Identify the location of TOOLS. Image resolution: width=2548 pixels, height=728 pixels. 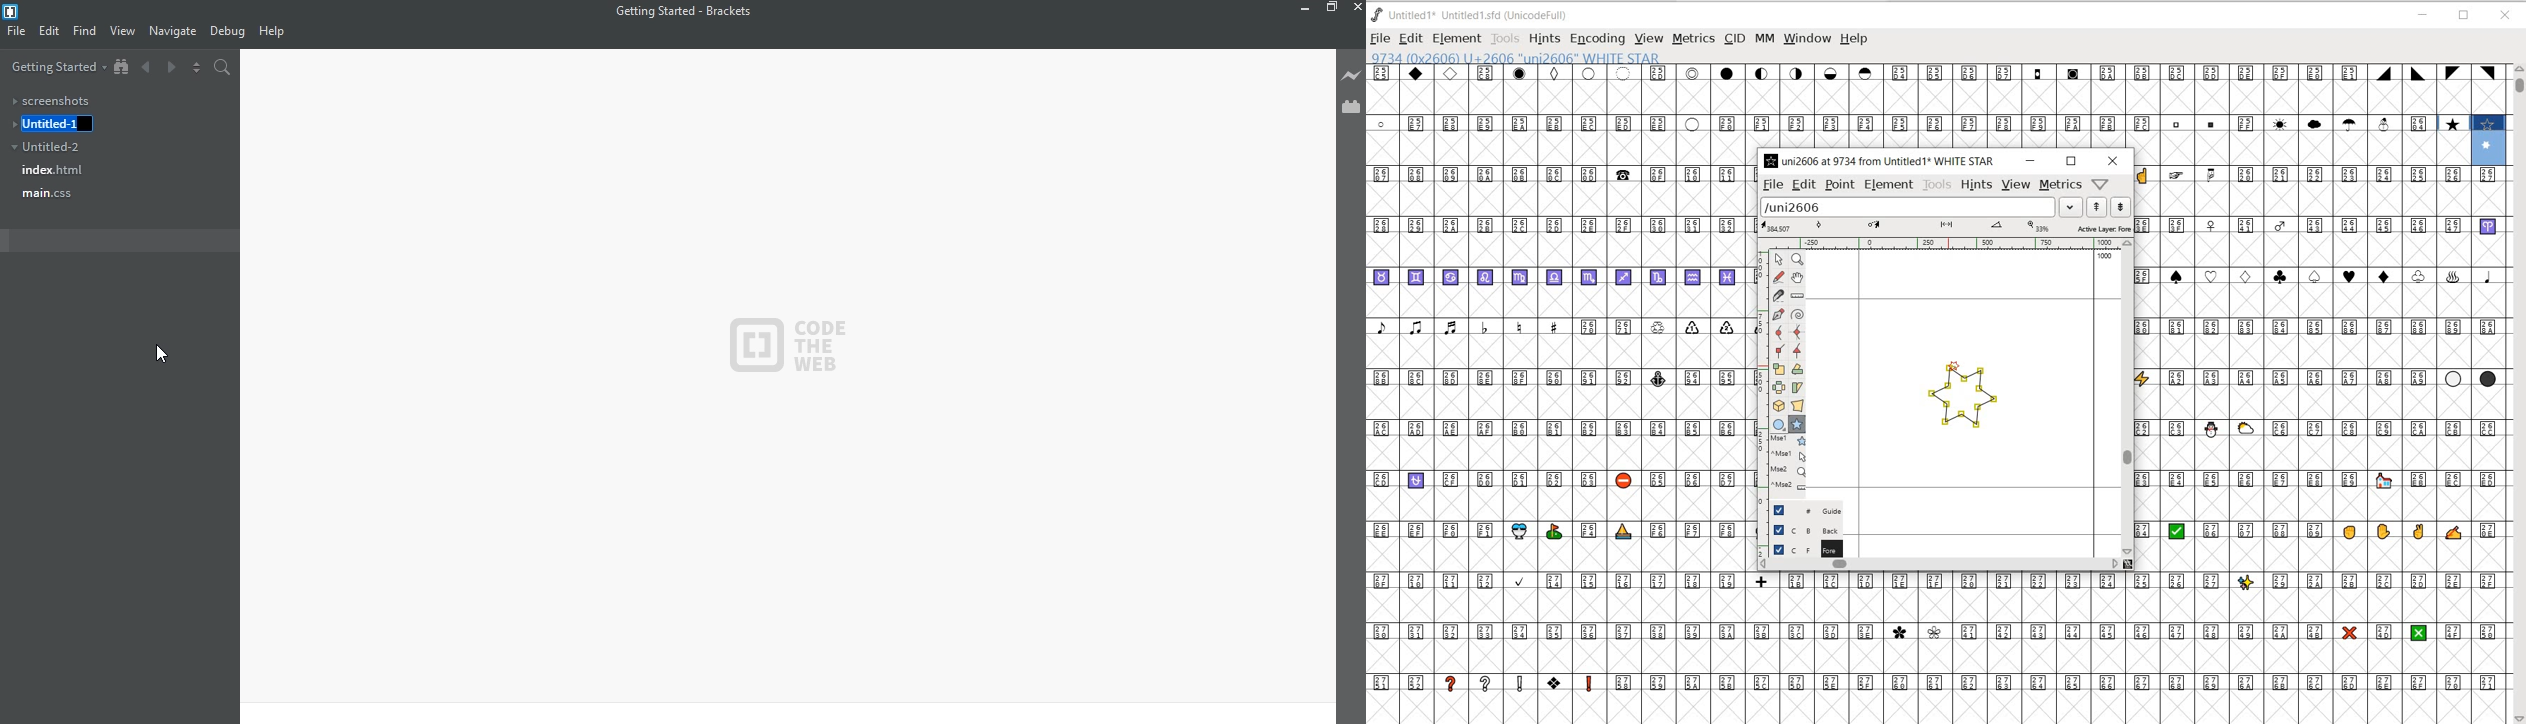
(1936, 186).